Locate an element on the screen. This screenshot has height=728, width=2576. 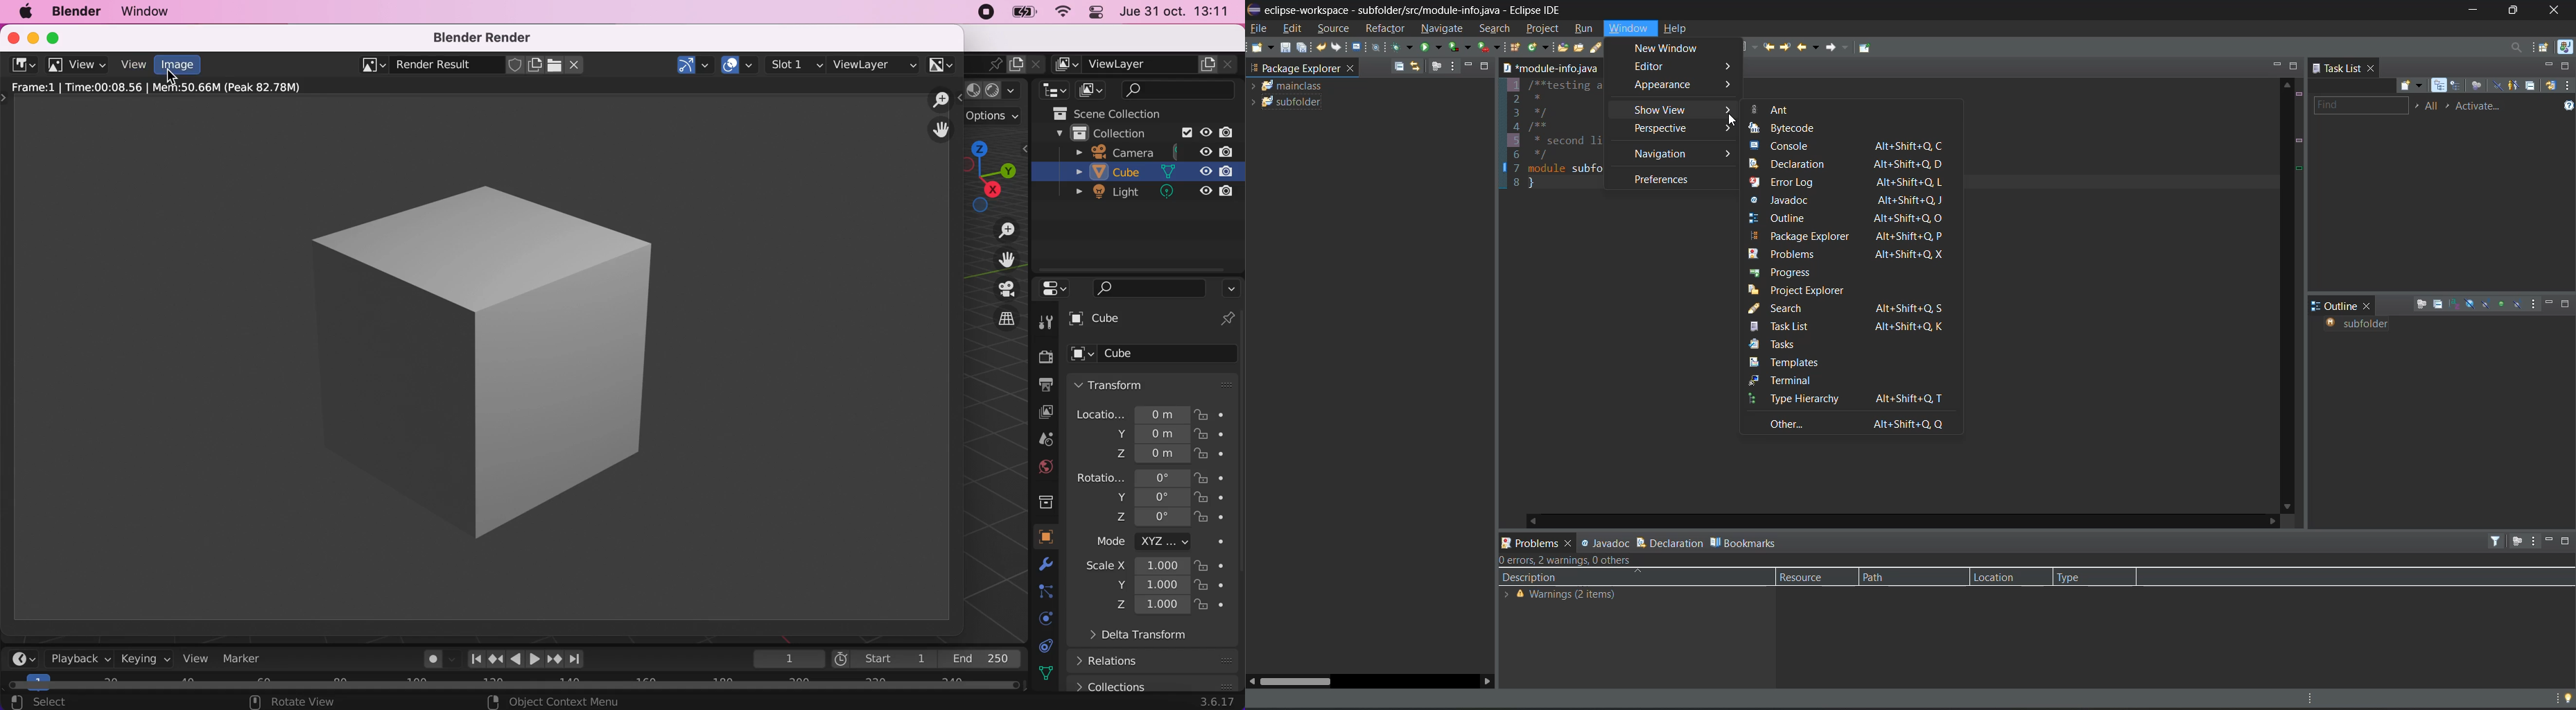
object context menu is located at coordinates (556, 702).